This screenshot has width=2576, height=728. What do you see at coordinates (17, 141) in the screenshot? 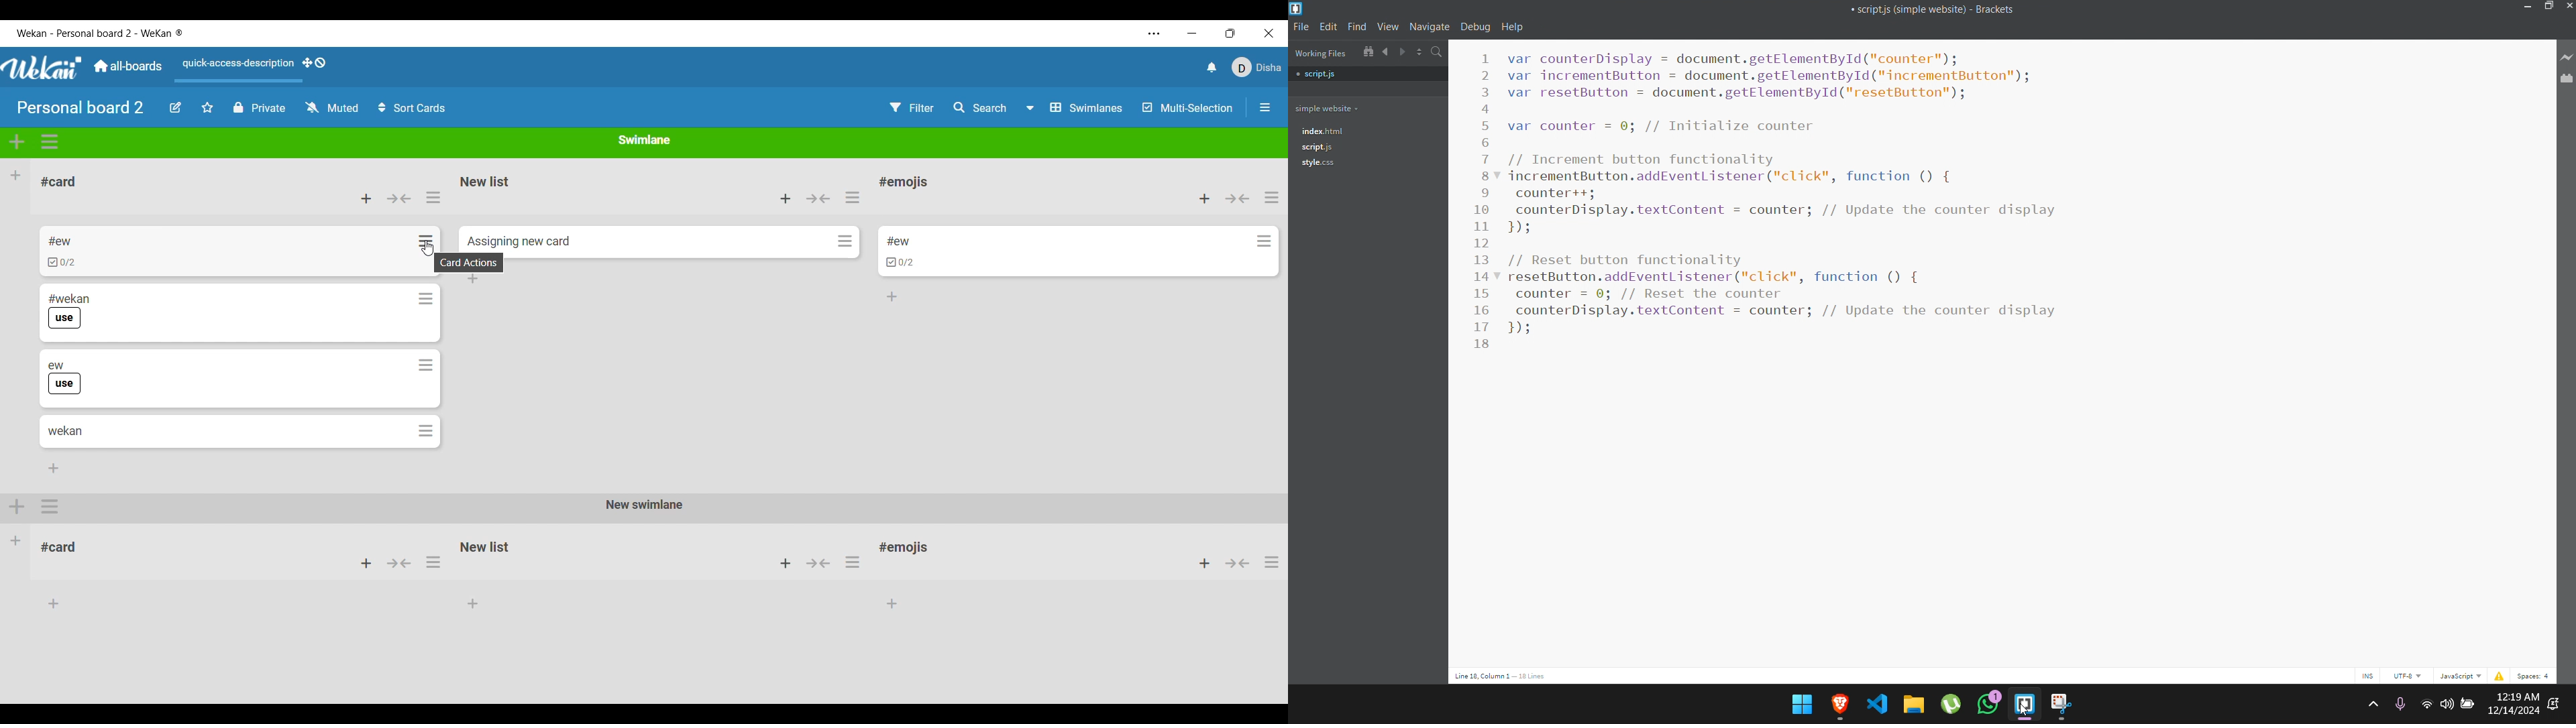
I see `Add swimlane` at bounding box center [17, 141].